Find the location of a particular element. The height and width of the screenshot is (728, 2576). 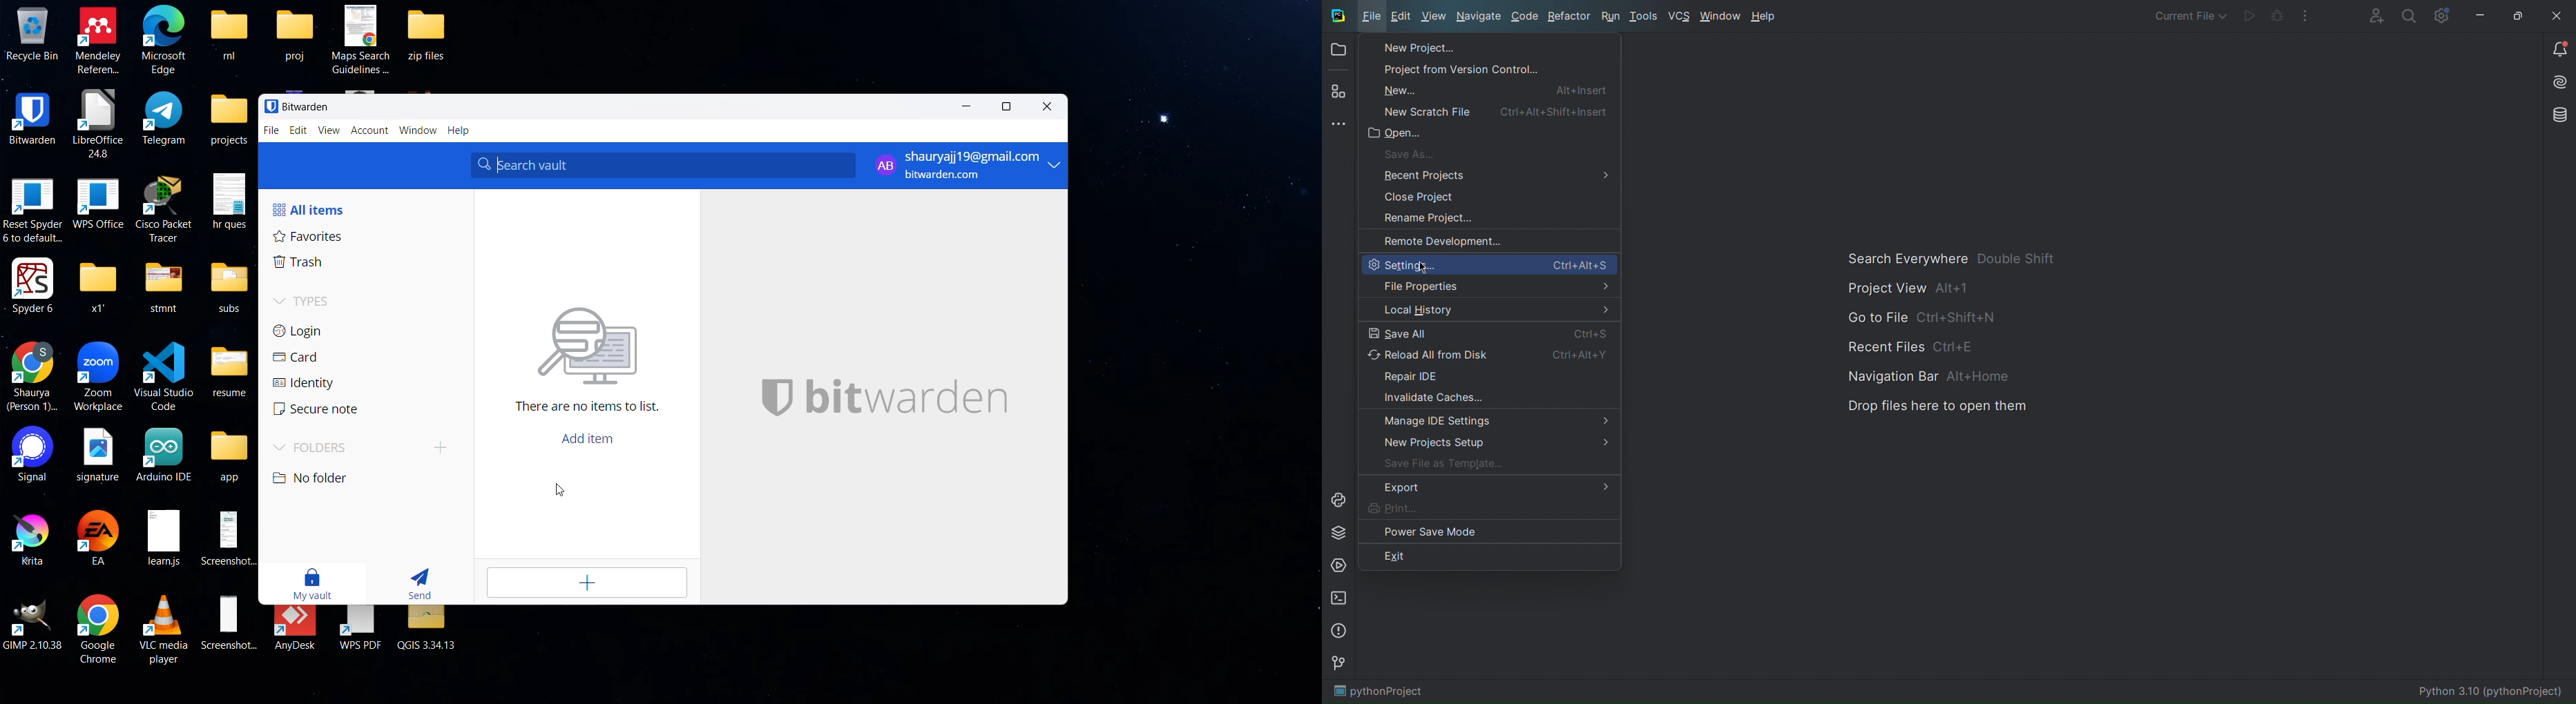

Local History is located at coordinates (1489, 310).